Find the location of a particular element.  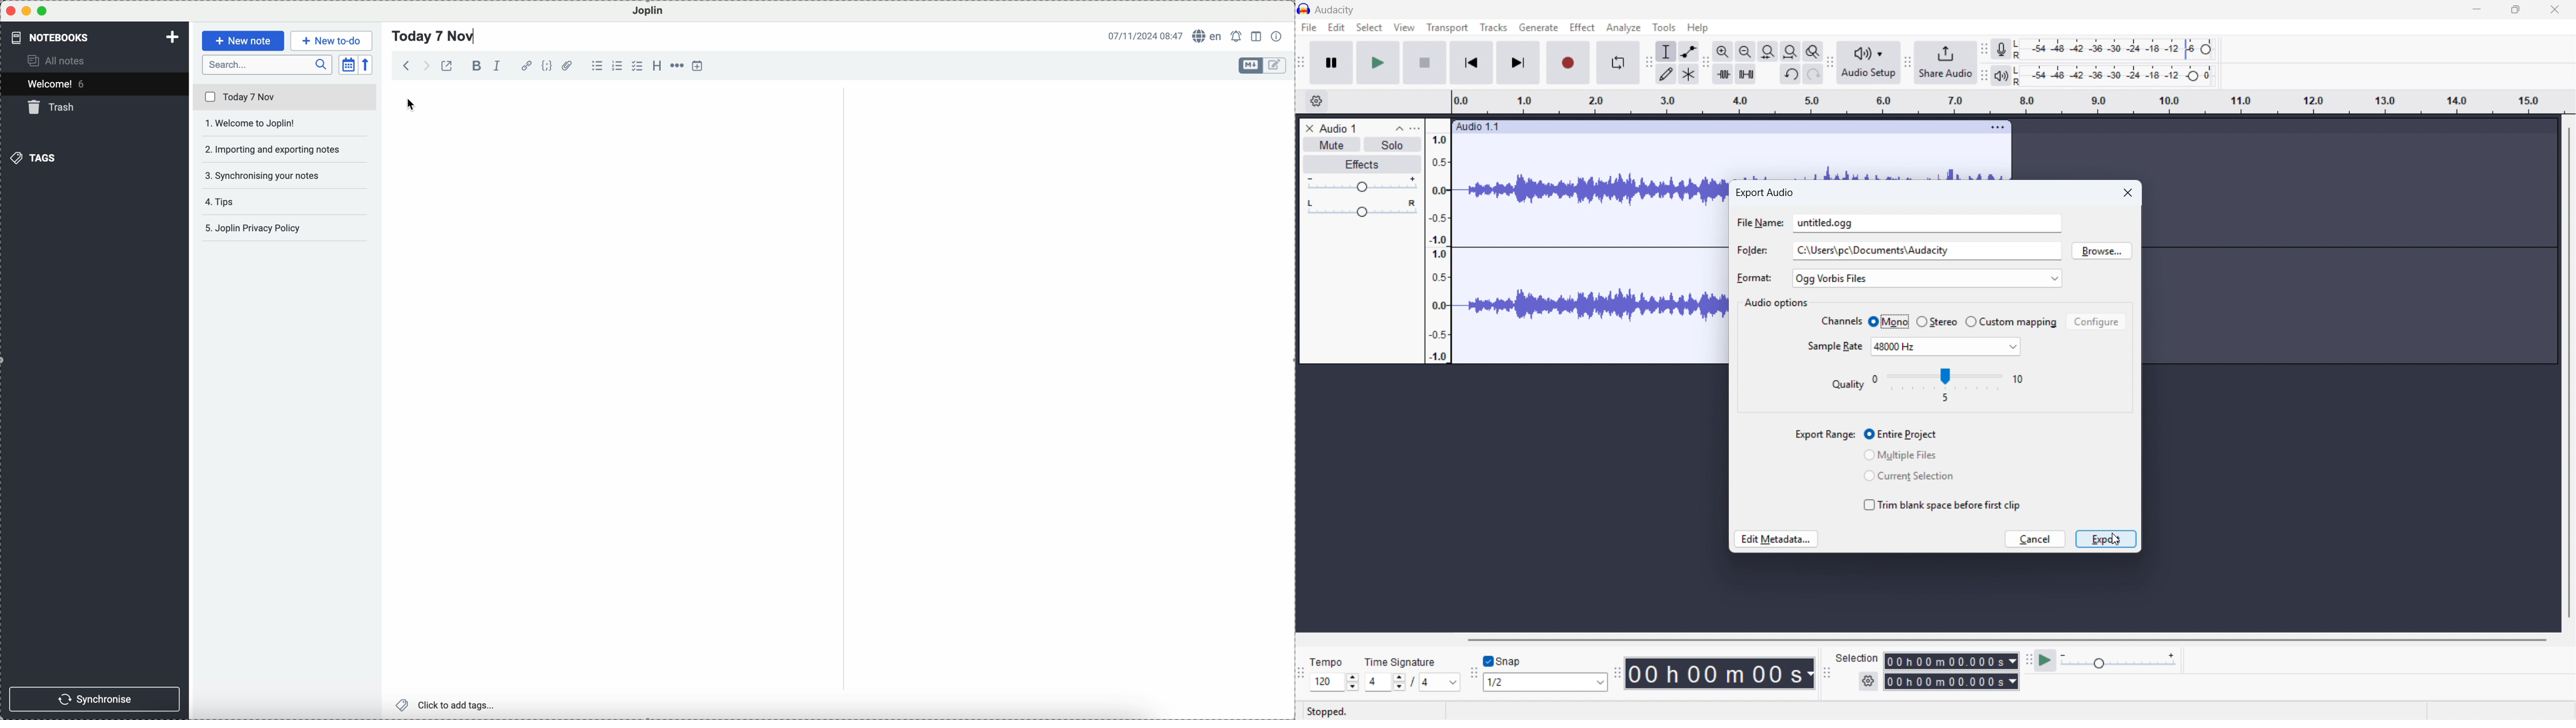

Audio setup toolbar  is located at coordinates (1830, 64).